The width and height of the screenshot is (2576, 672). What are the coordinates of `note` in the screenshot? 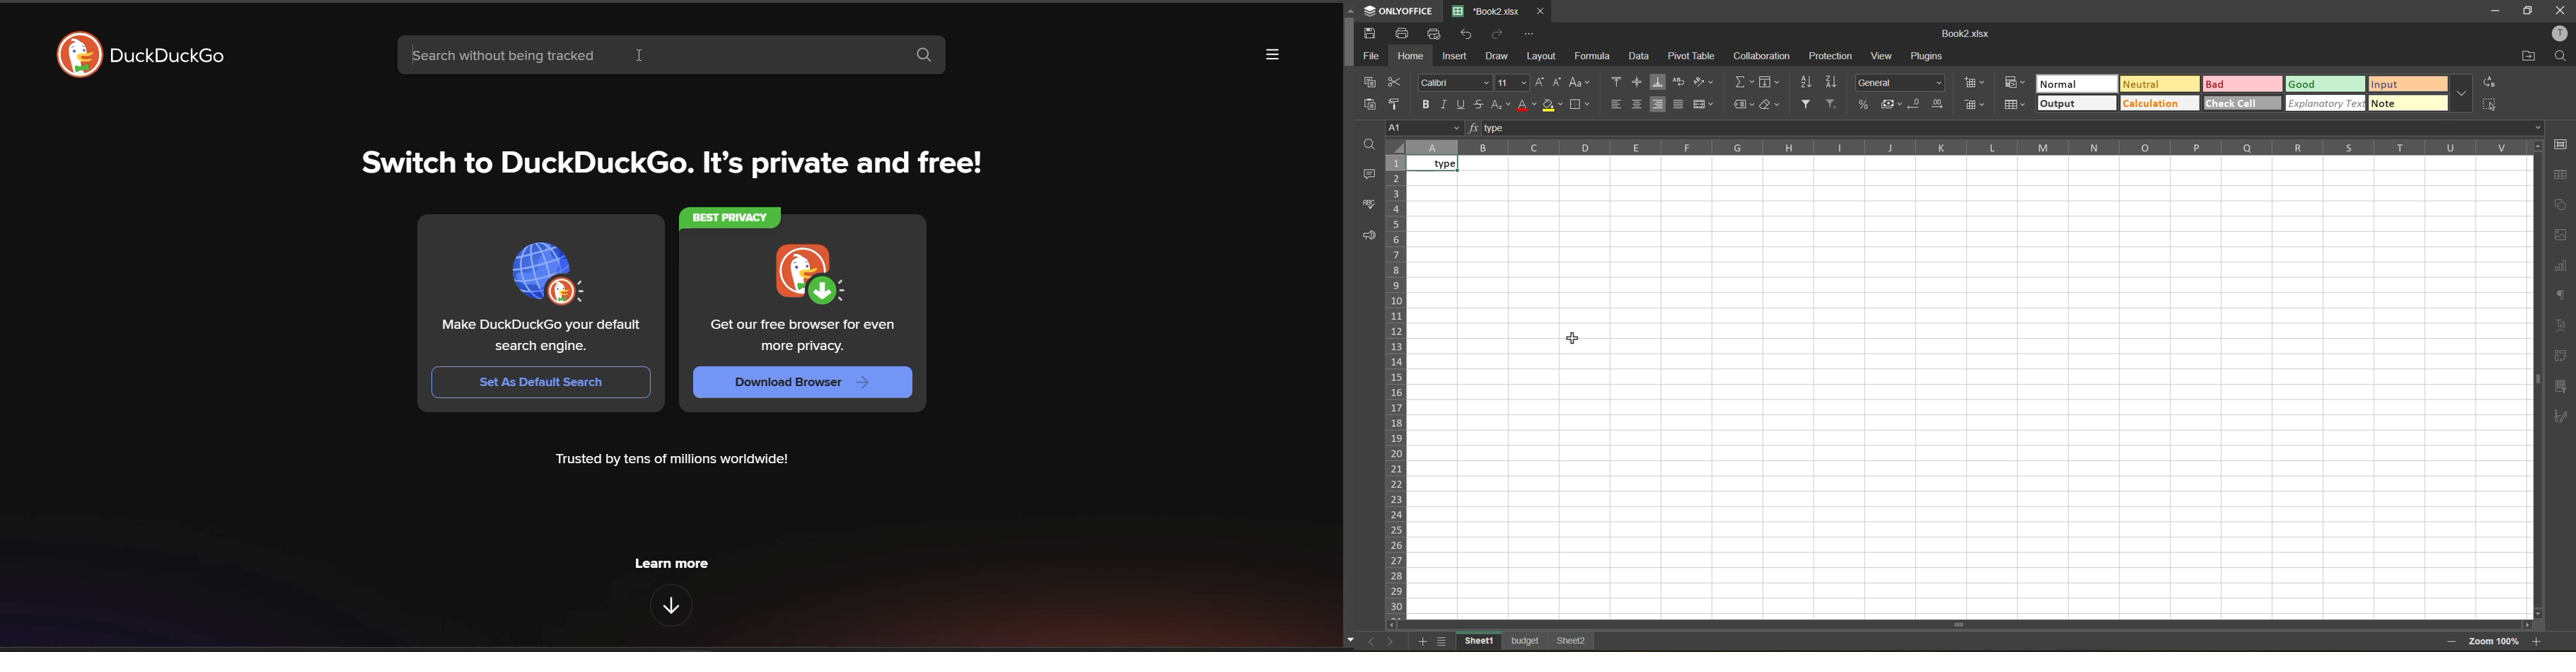 It's located at (2410, 104).